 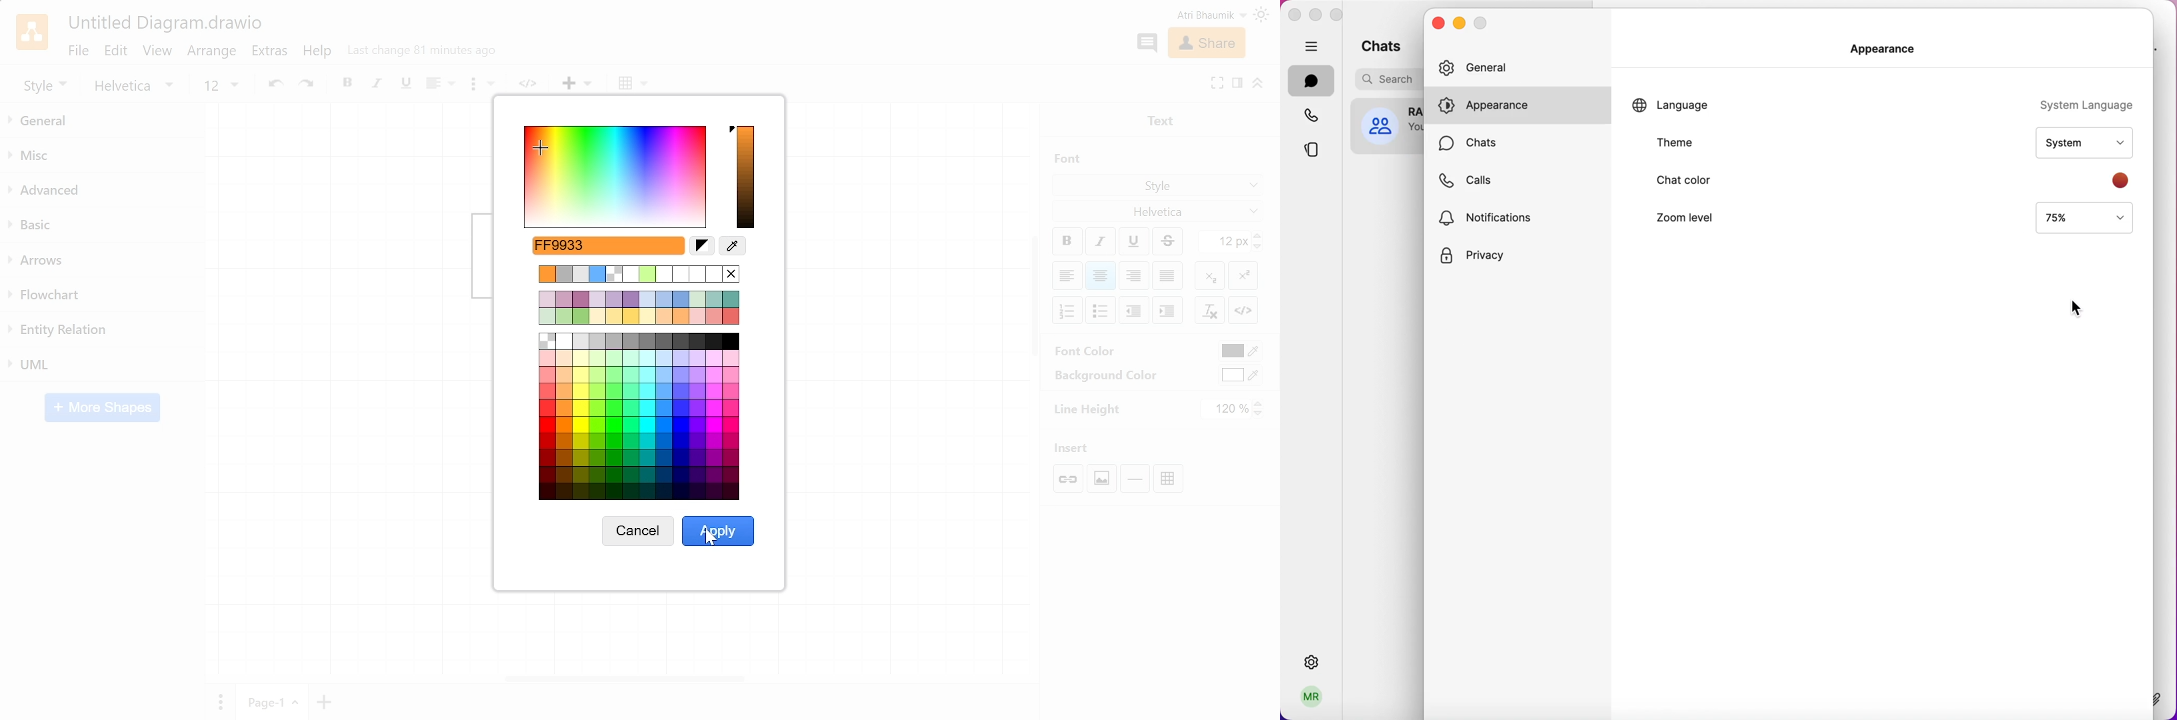 What do you see at coordinates (1217, 82) in the screenshot?
I see `Expand` at bounding box center [1217, 82].